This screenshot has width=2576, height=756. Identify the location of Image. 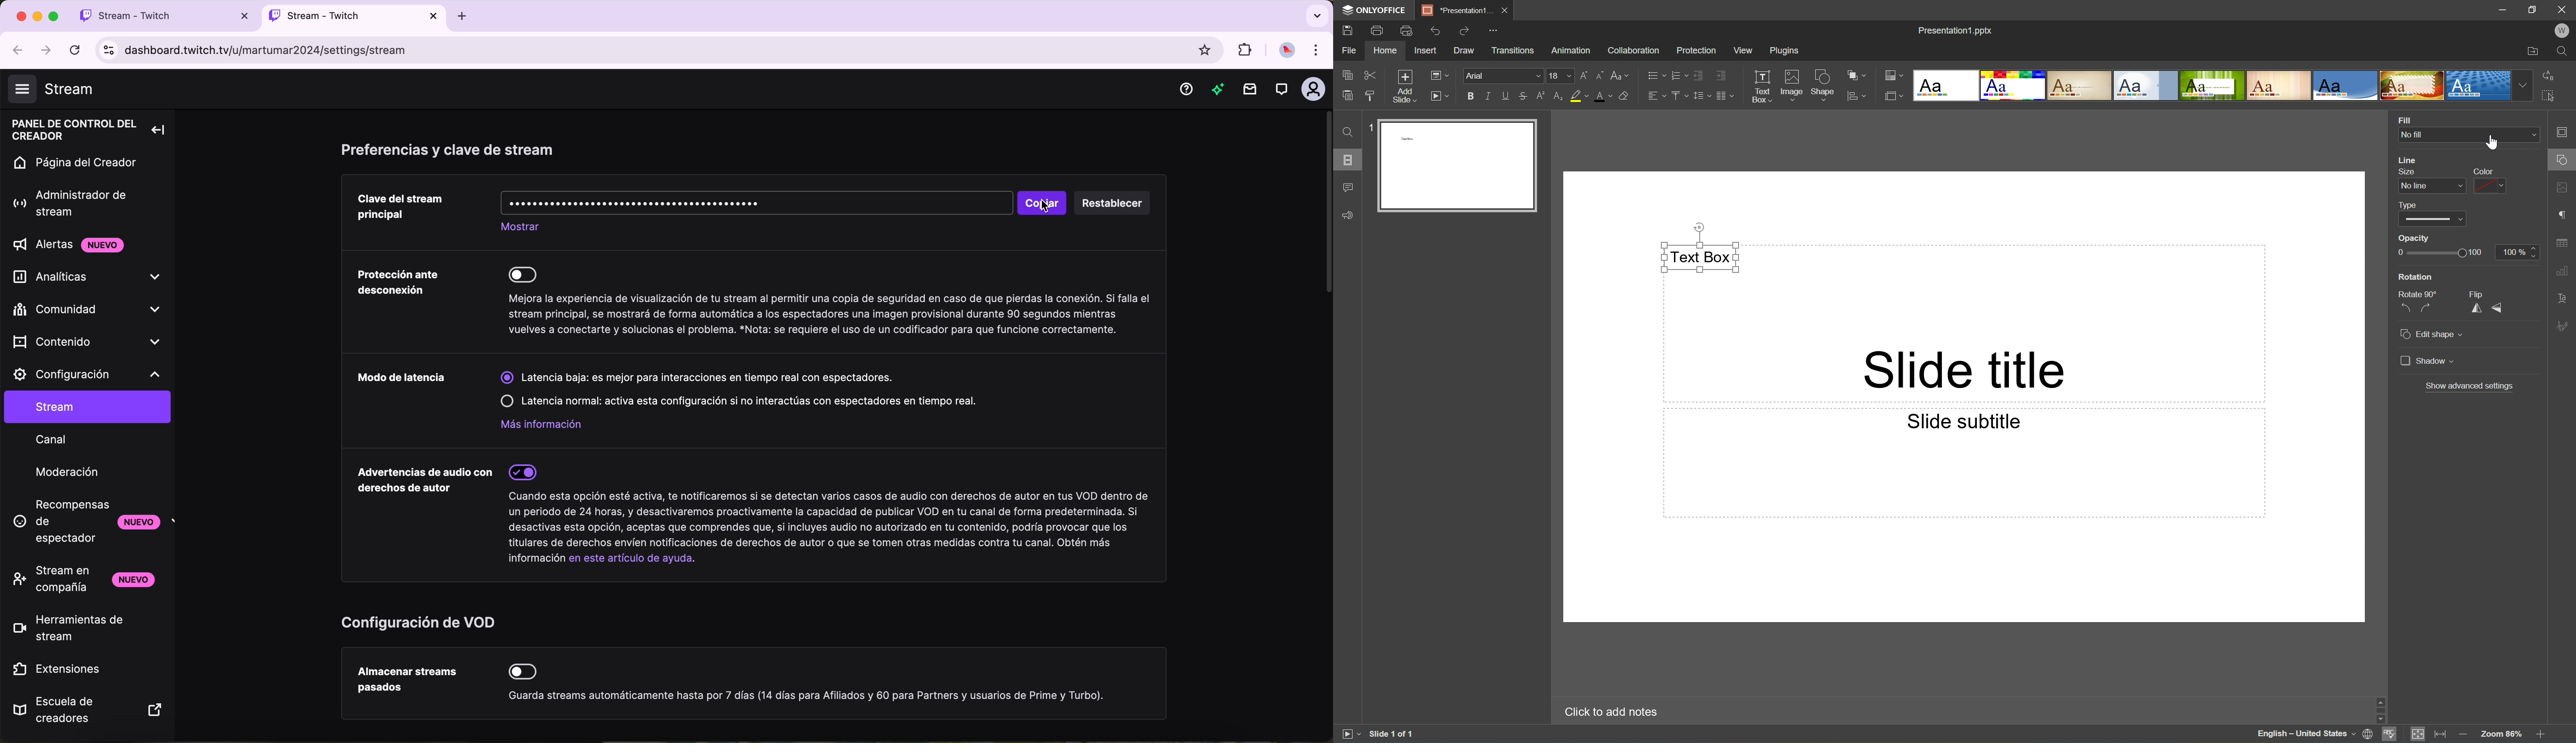
(1791, 85).